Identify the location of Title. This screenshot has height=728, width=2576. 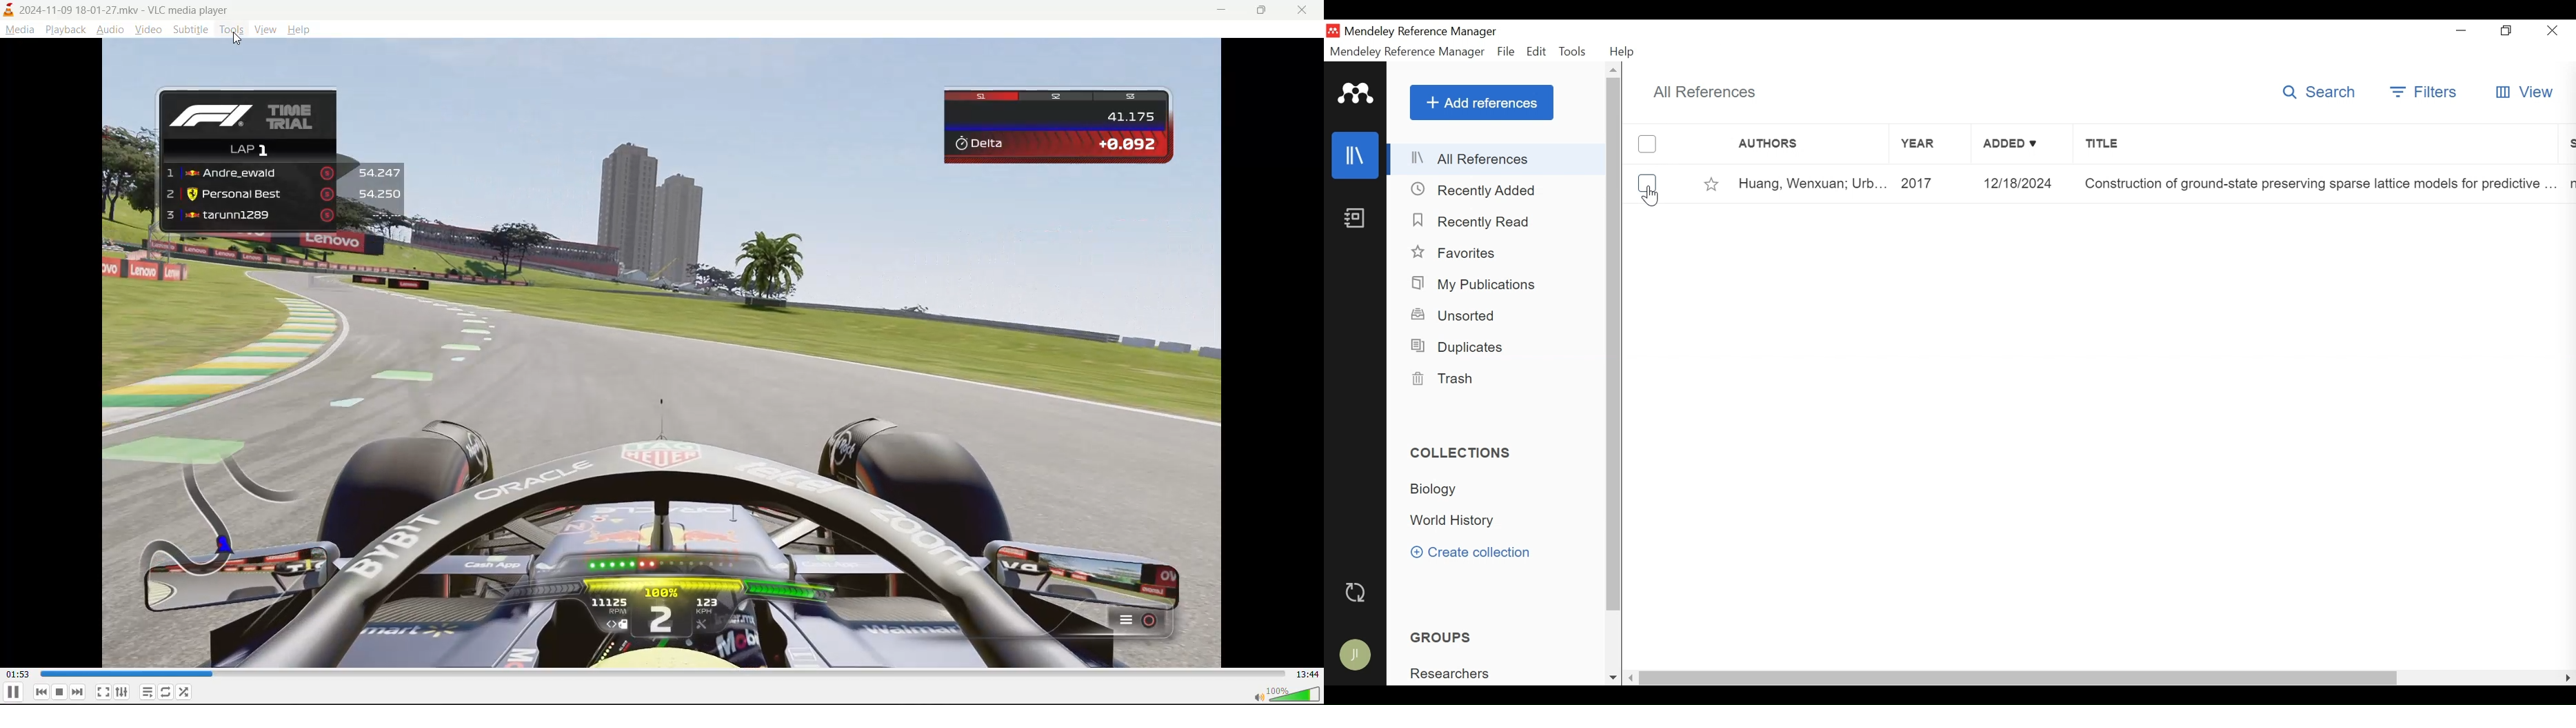
(2320, 146).